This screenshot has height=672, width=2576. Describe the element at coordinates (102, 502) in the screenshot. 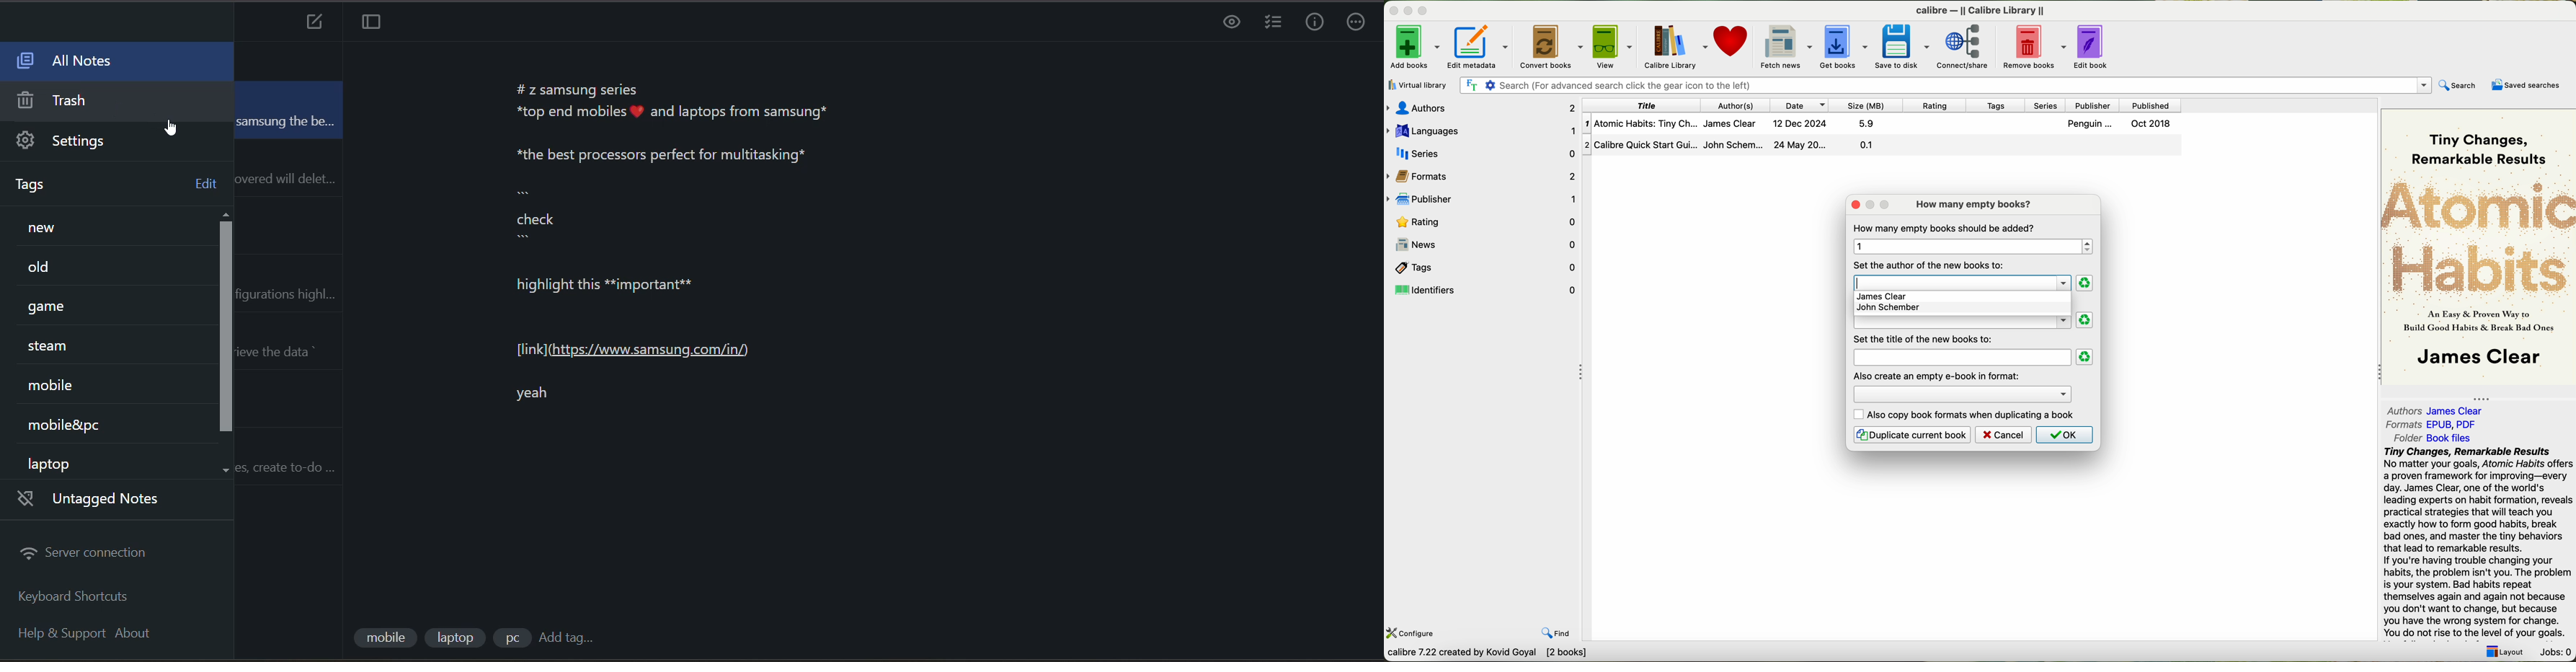

I see `untagged notes` at that location.